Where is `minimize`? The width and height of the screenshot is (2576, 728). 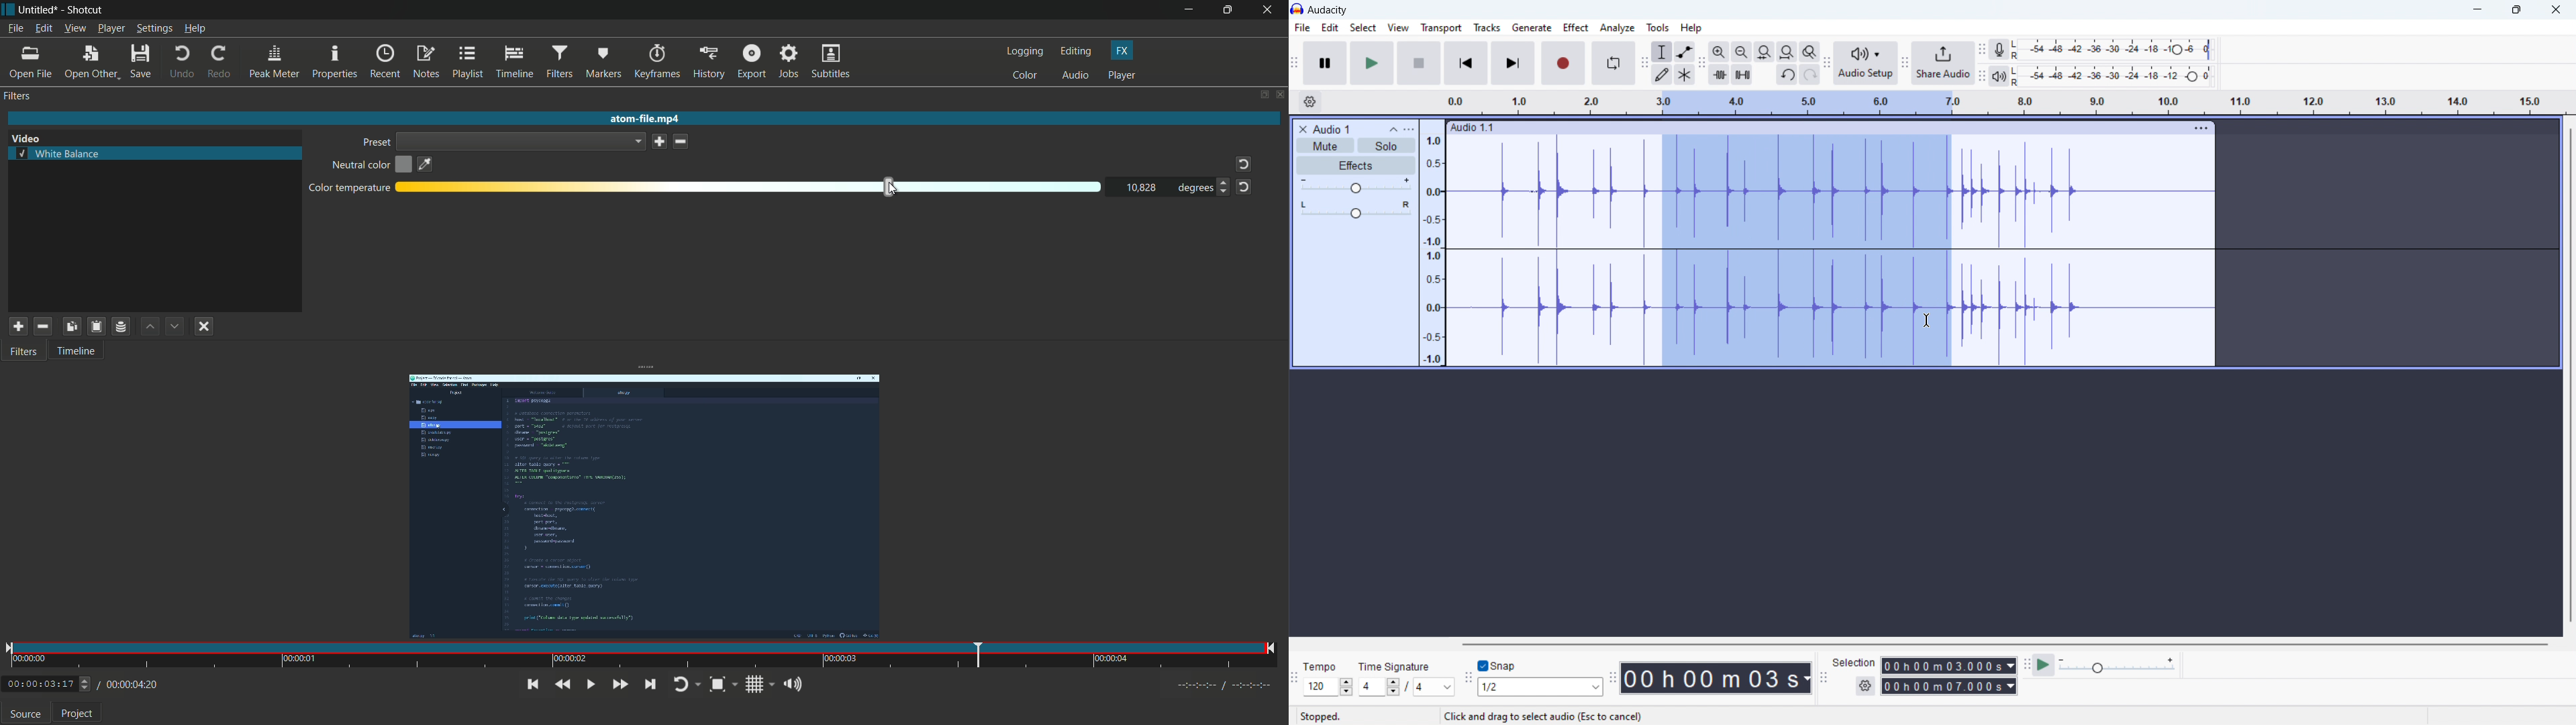 minimize is located at coordinates (2477, 10).